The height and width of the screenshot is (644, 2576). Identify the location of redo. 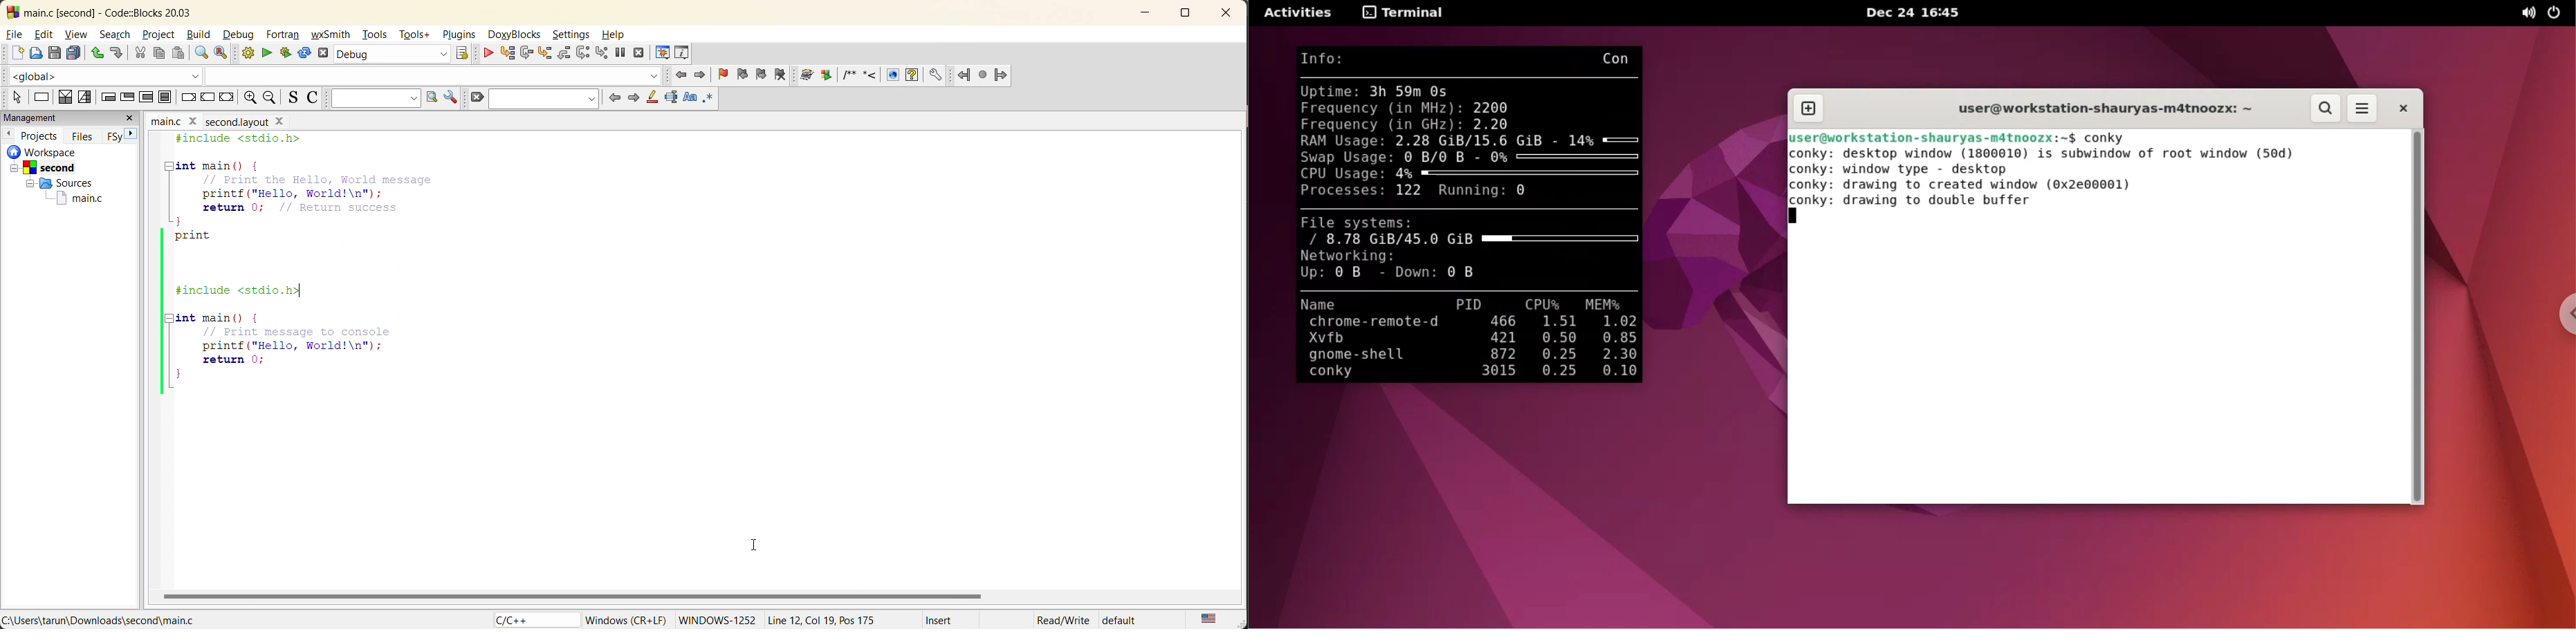
(117, 55).